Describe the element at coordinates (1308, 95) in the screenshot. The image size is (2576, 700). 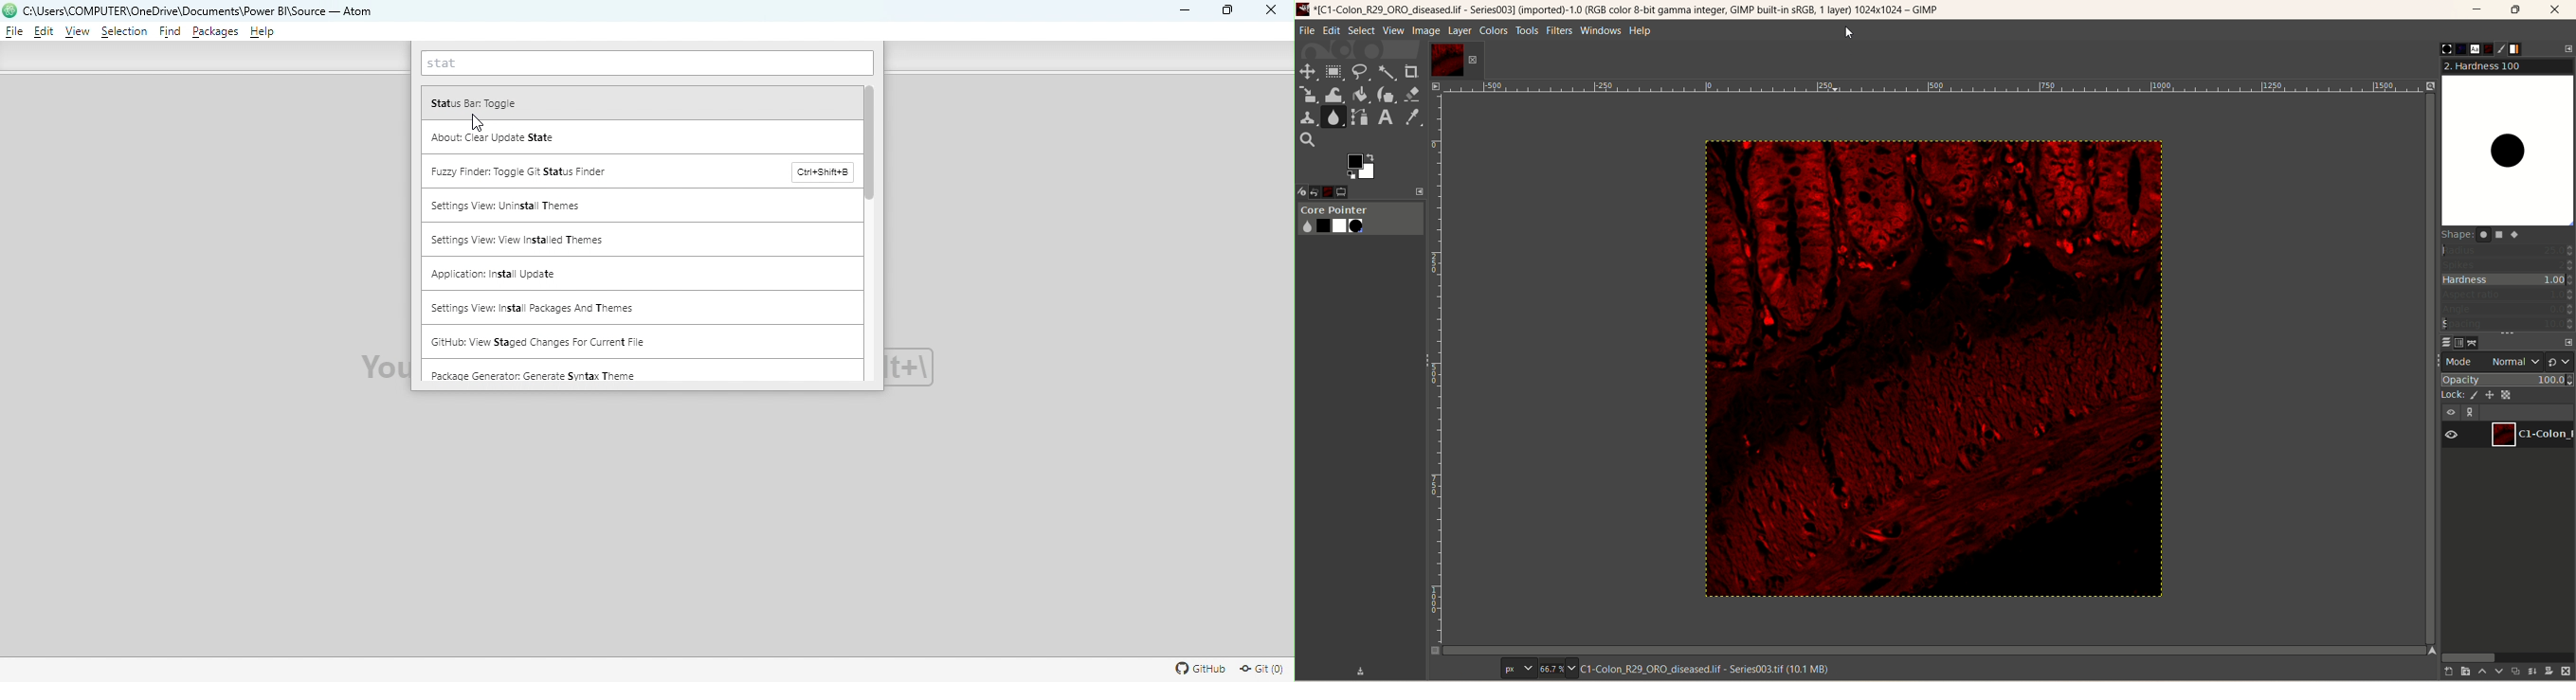
I see `scale` at that location.